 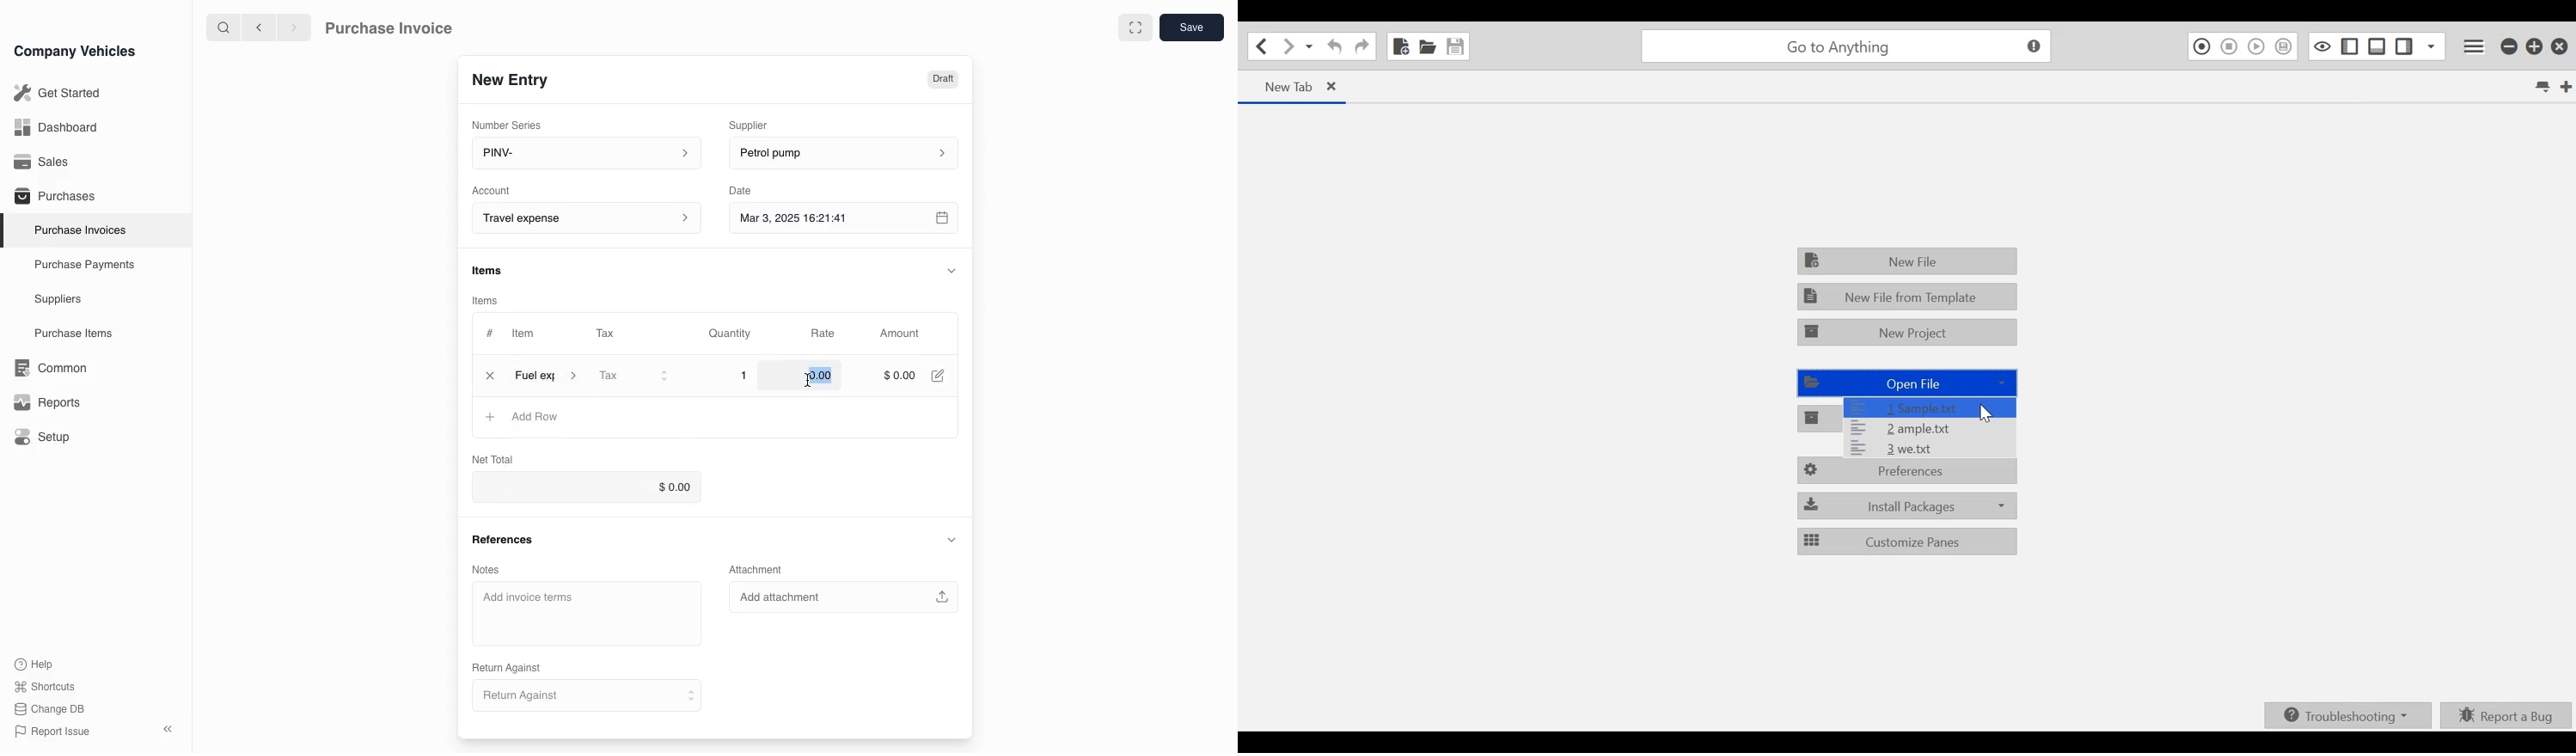 I want to click on search, so click(x=224, y=27).